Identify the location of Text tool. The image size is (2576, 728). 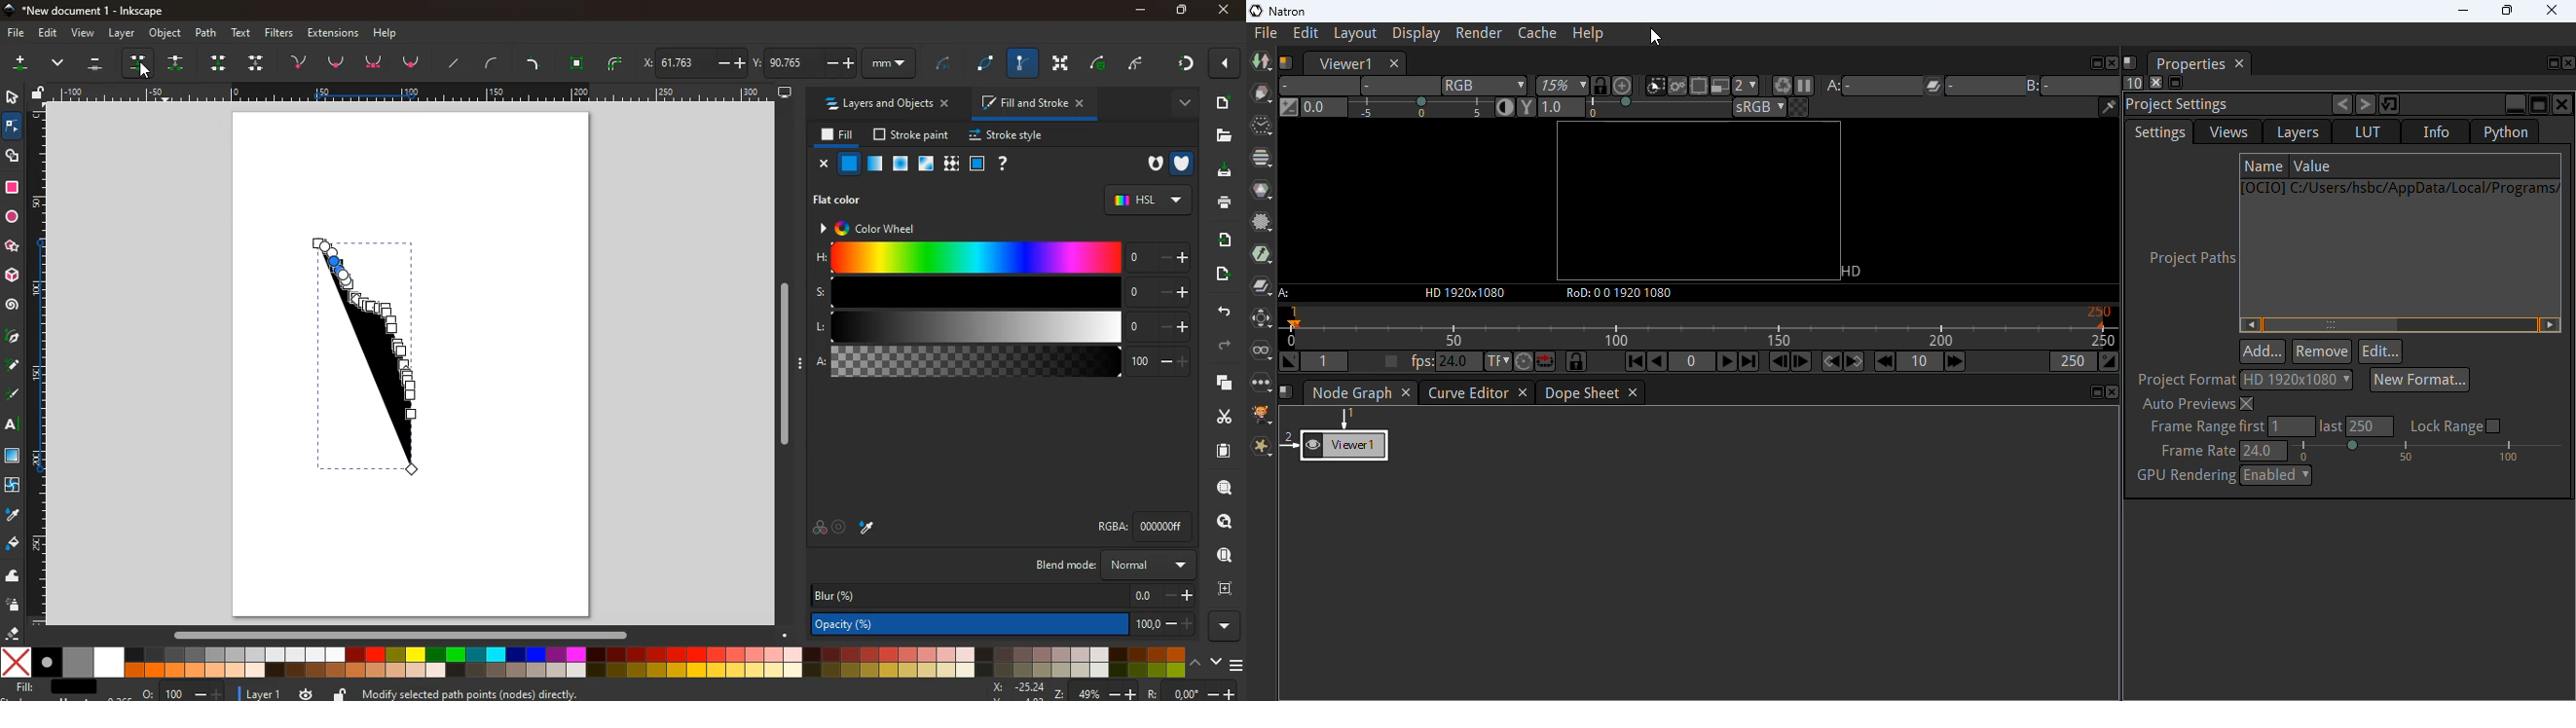
(16, 424).